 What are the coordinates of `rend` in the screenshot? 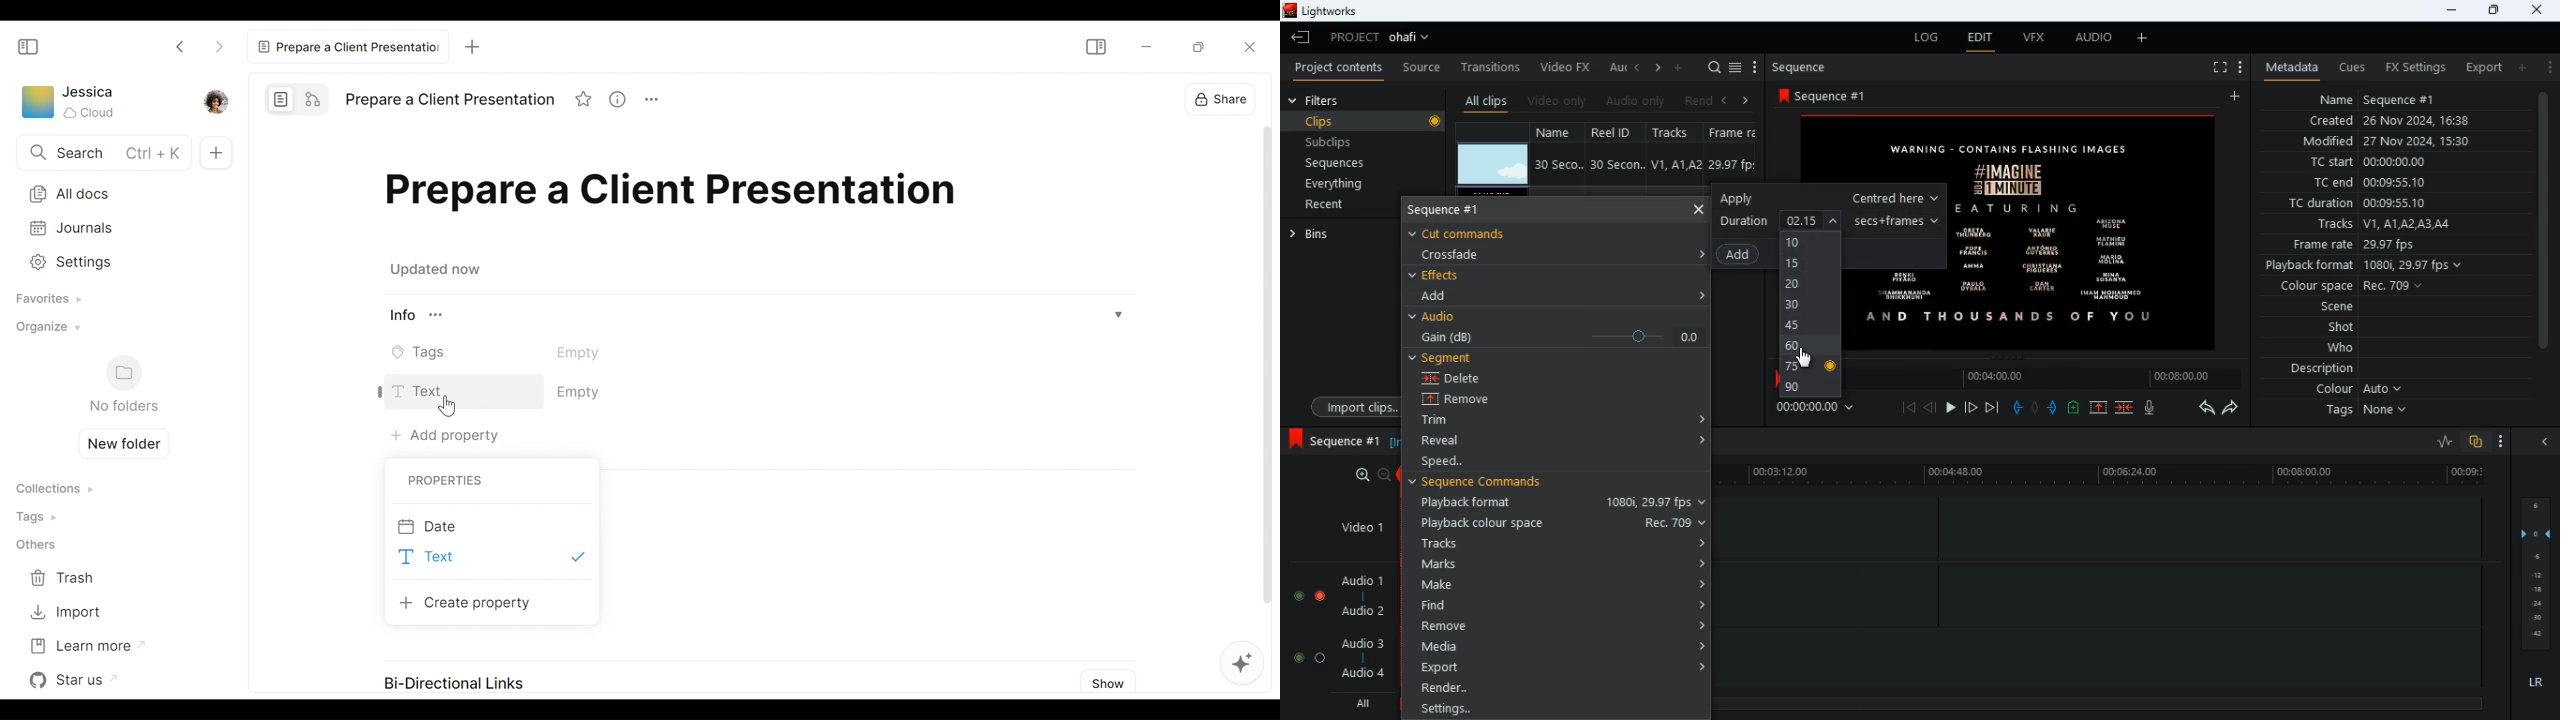 It's located at (1698, 102).